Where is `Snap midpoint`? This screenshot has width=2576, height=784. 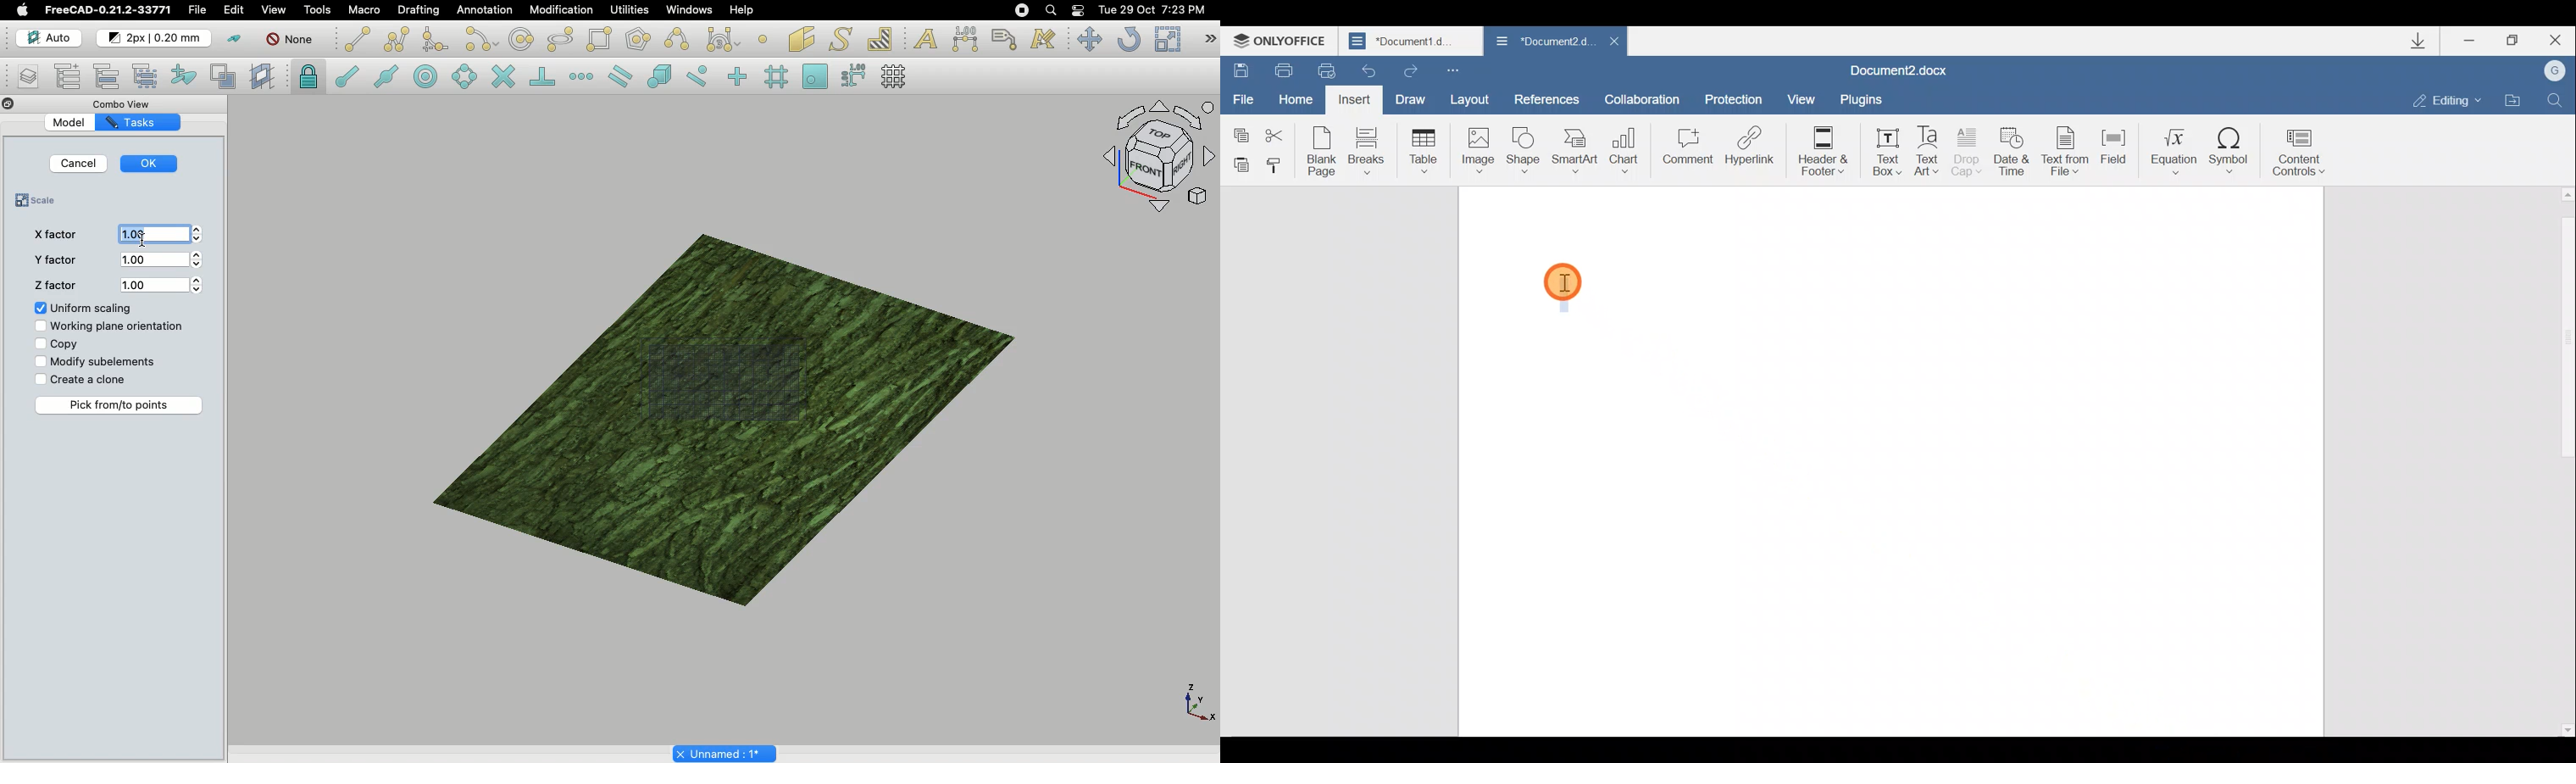 Snap midpoint is located at coordinates (384, 75).